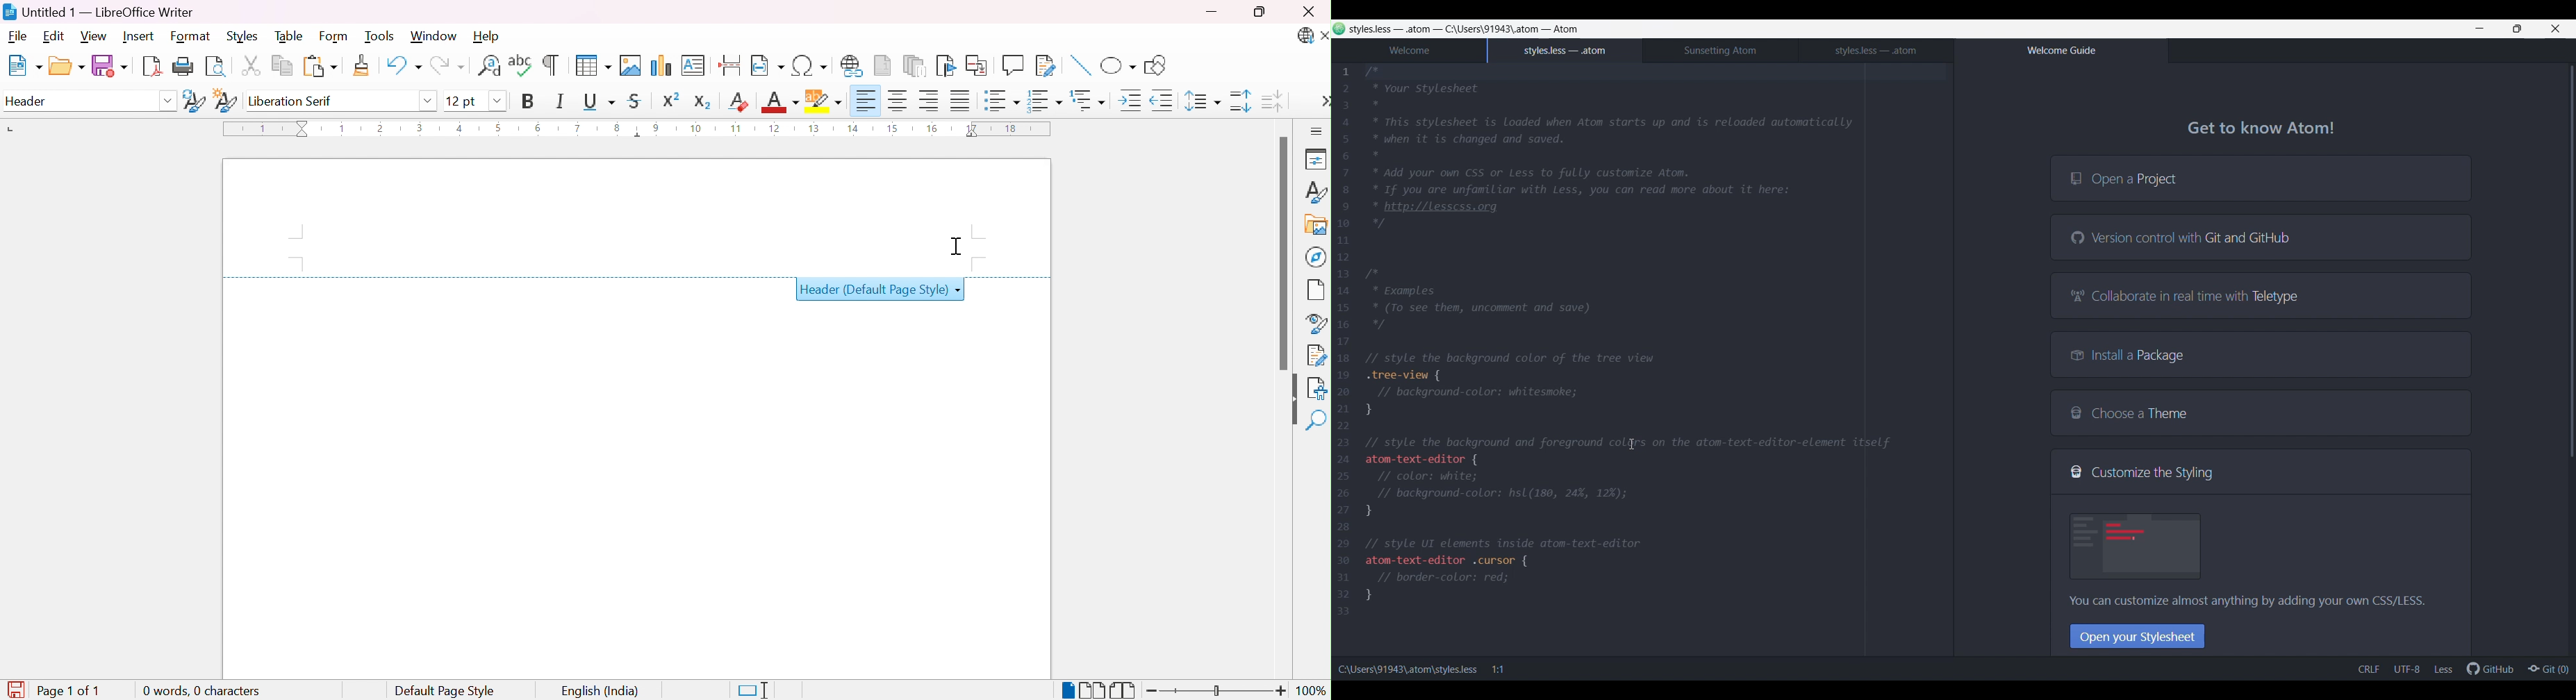  I want to click on Increase paragraph spacing, so click(1239, 101).